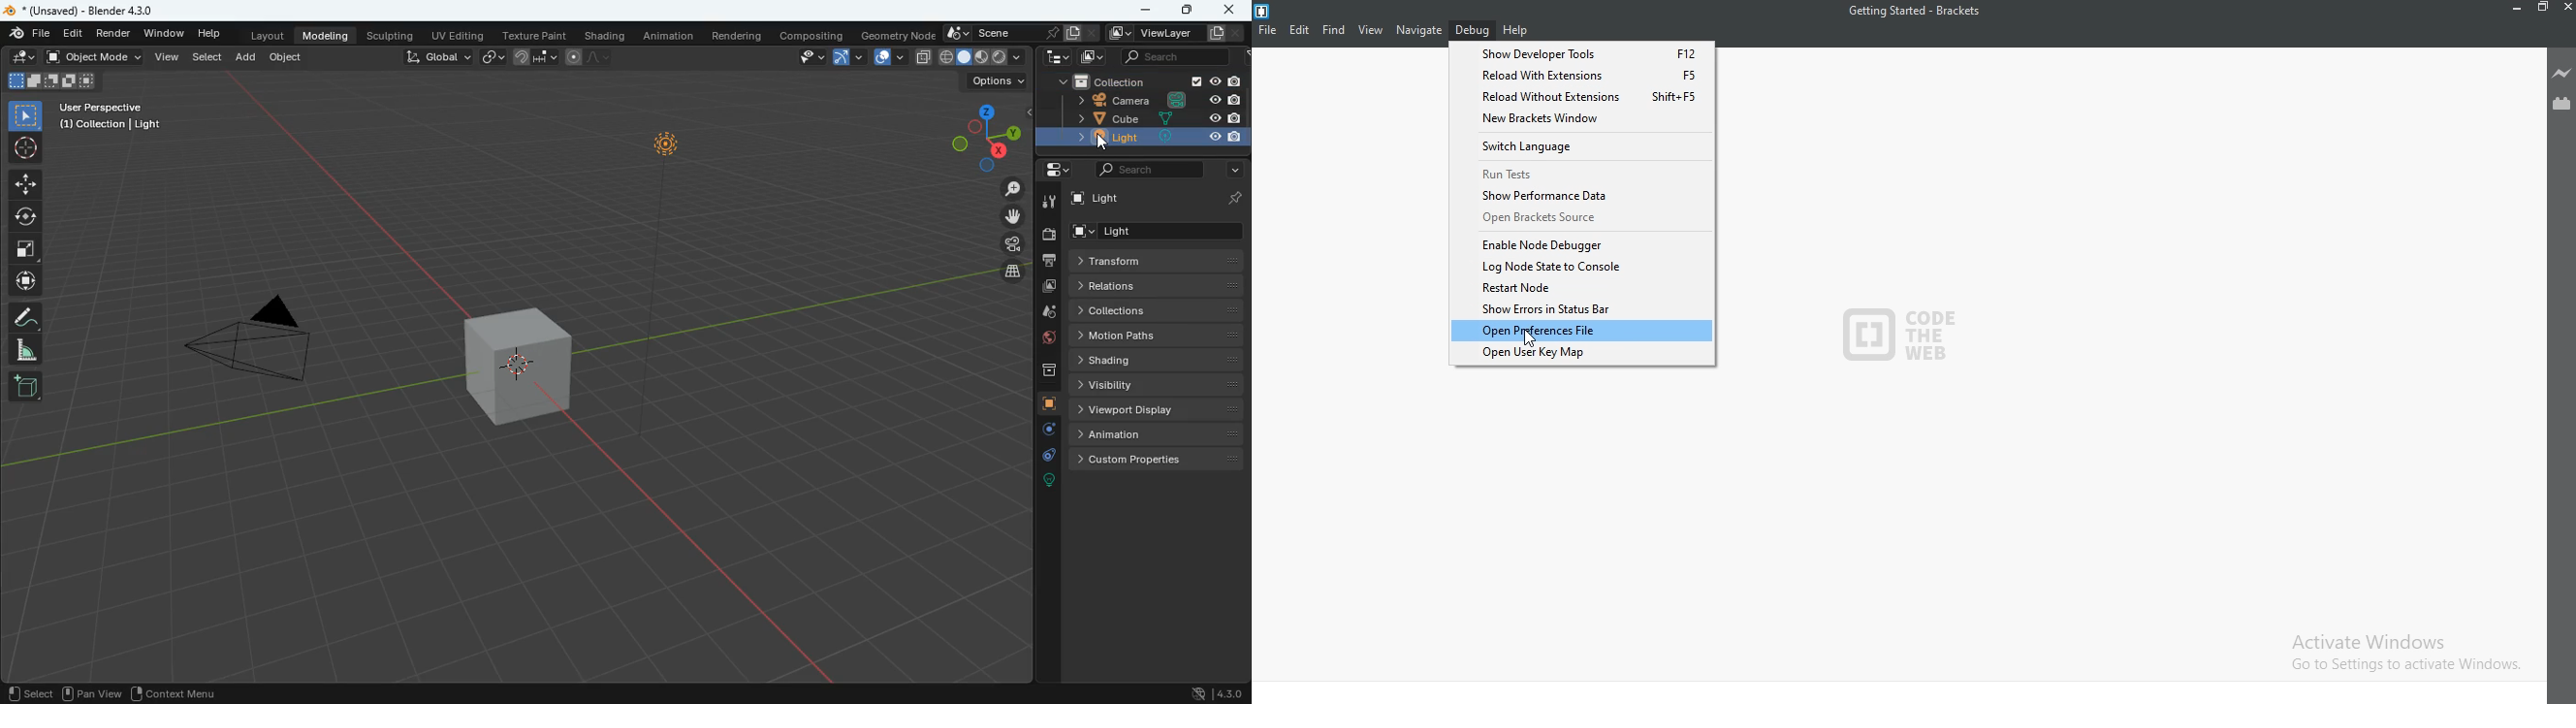  What do you see at coordinates (1159, 260) in the screenshot?
I see `transform` at bounding box center [1159, 260].